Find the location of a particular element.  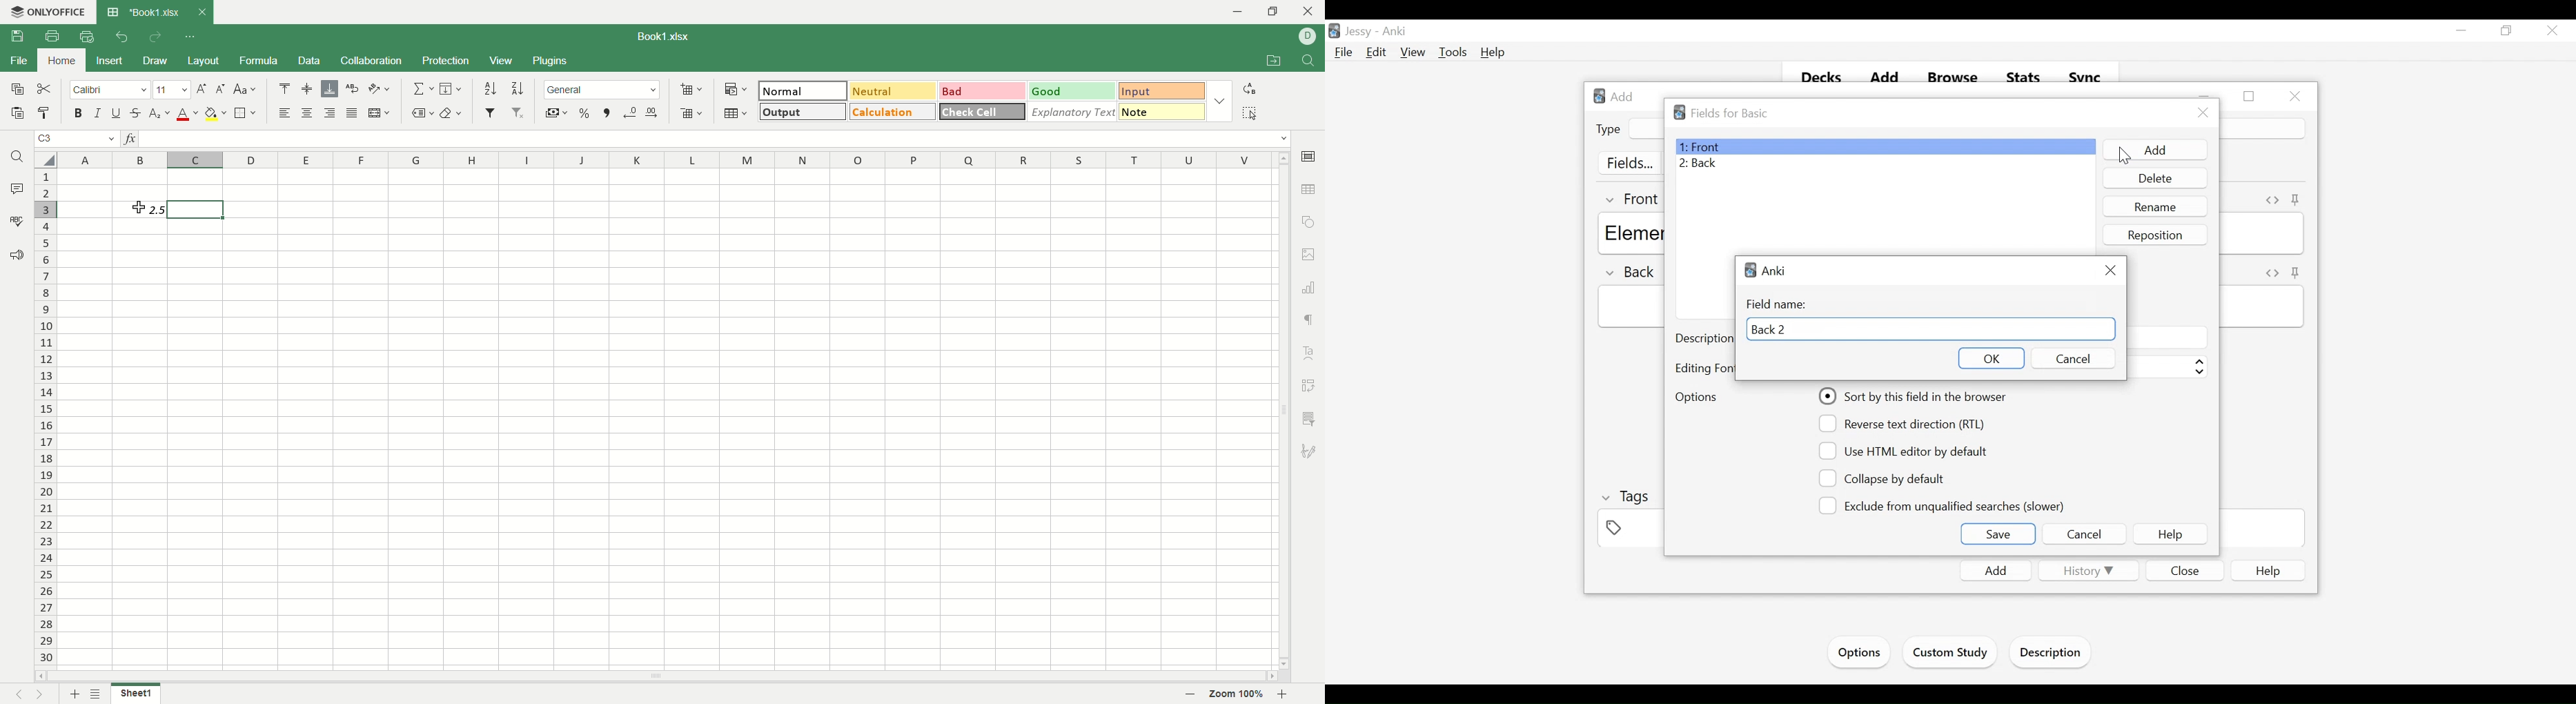

(un)select Sort tis field in the browser is located at coordinates (1915, 396).